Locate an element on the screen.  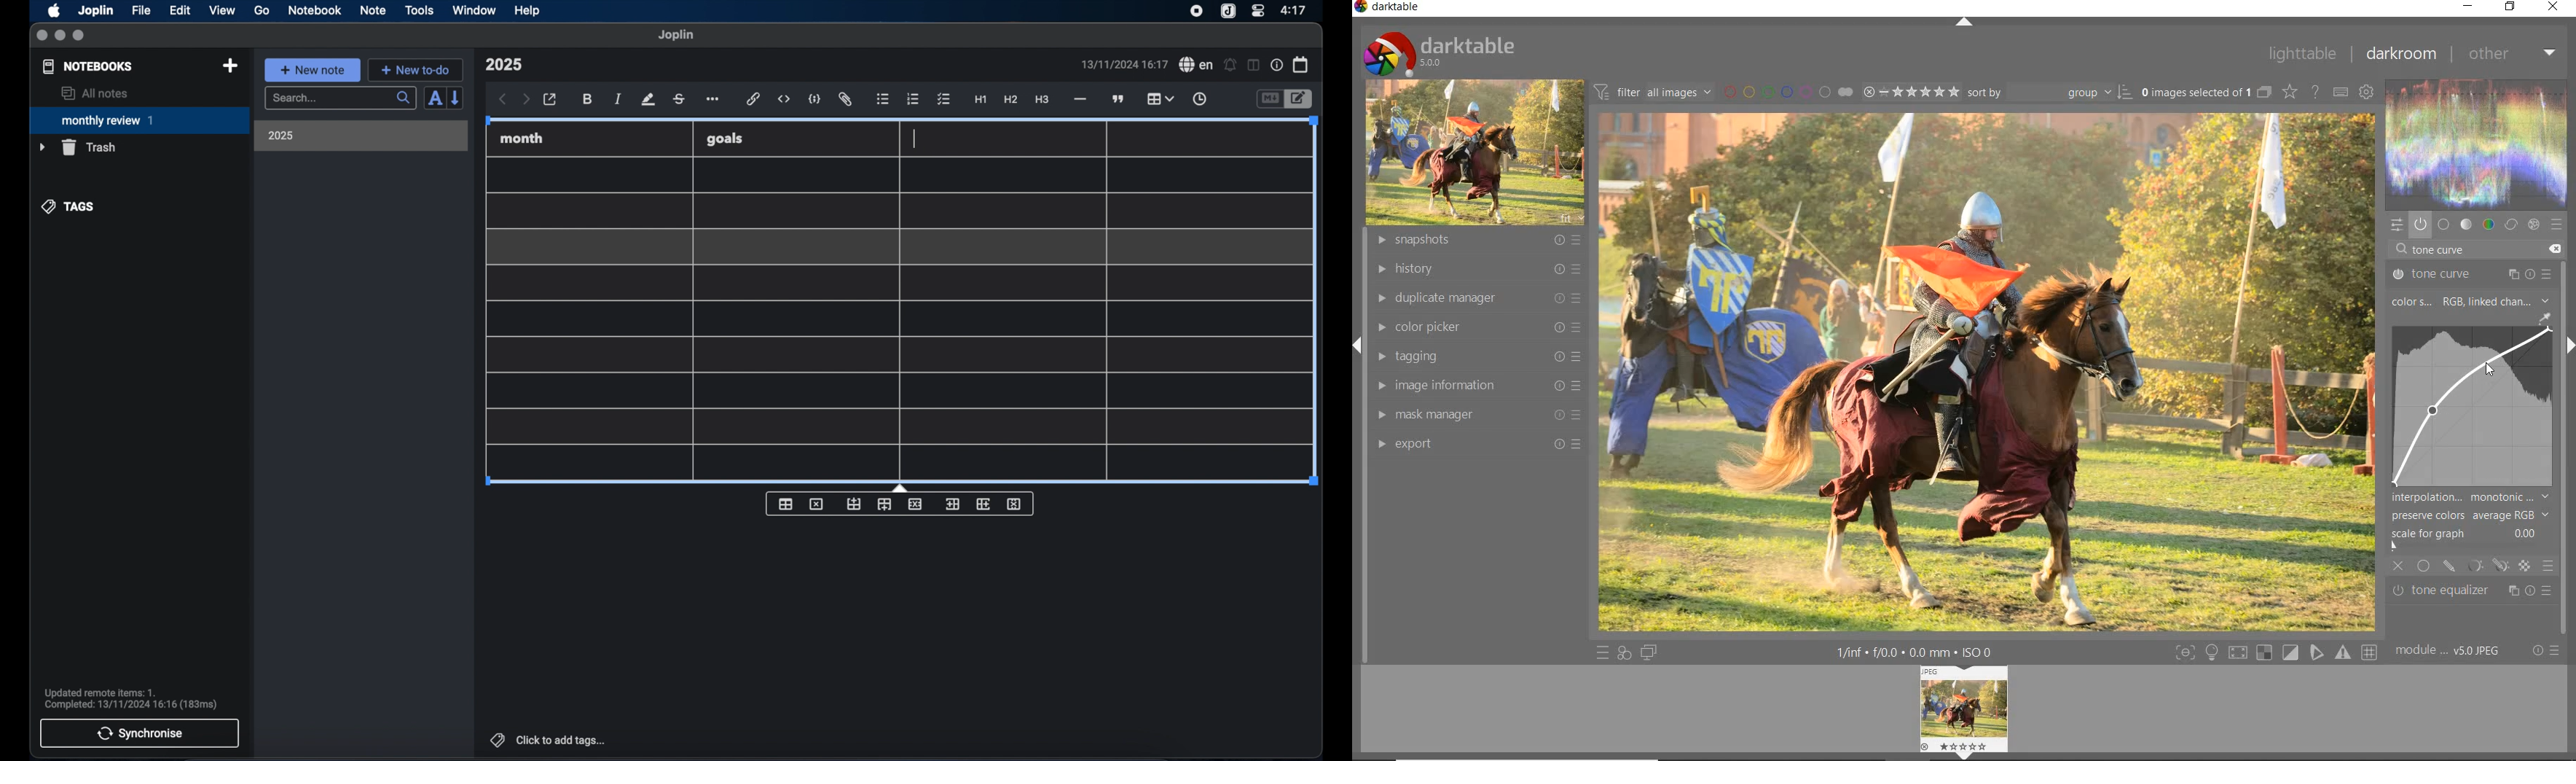
bold is located at coordinates (589, 99).